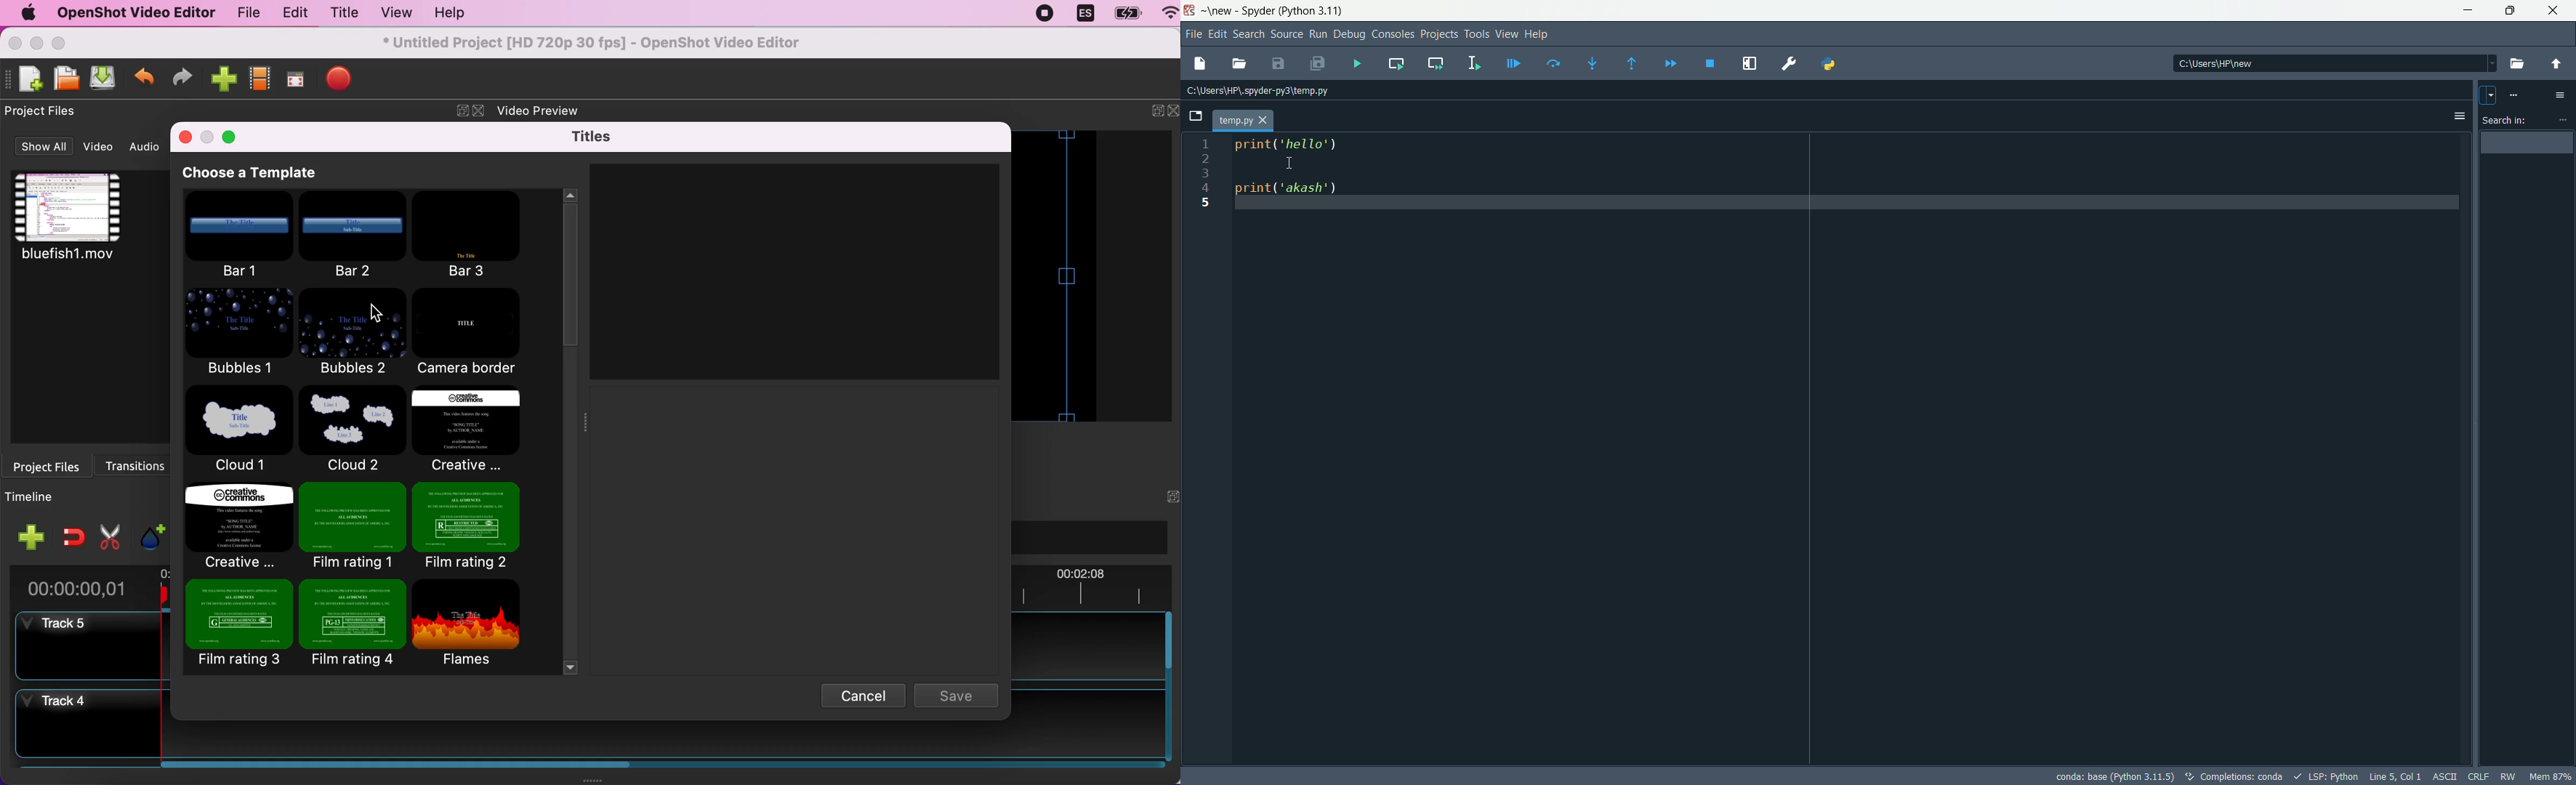 The width and height of the screenshot is (2576, 812). What do you see at coordinates (1350, 34) in the screenshot?
I see `debug menu` at bounding box center [1350, 34].